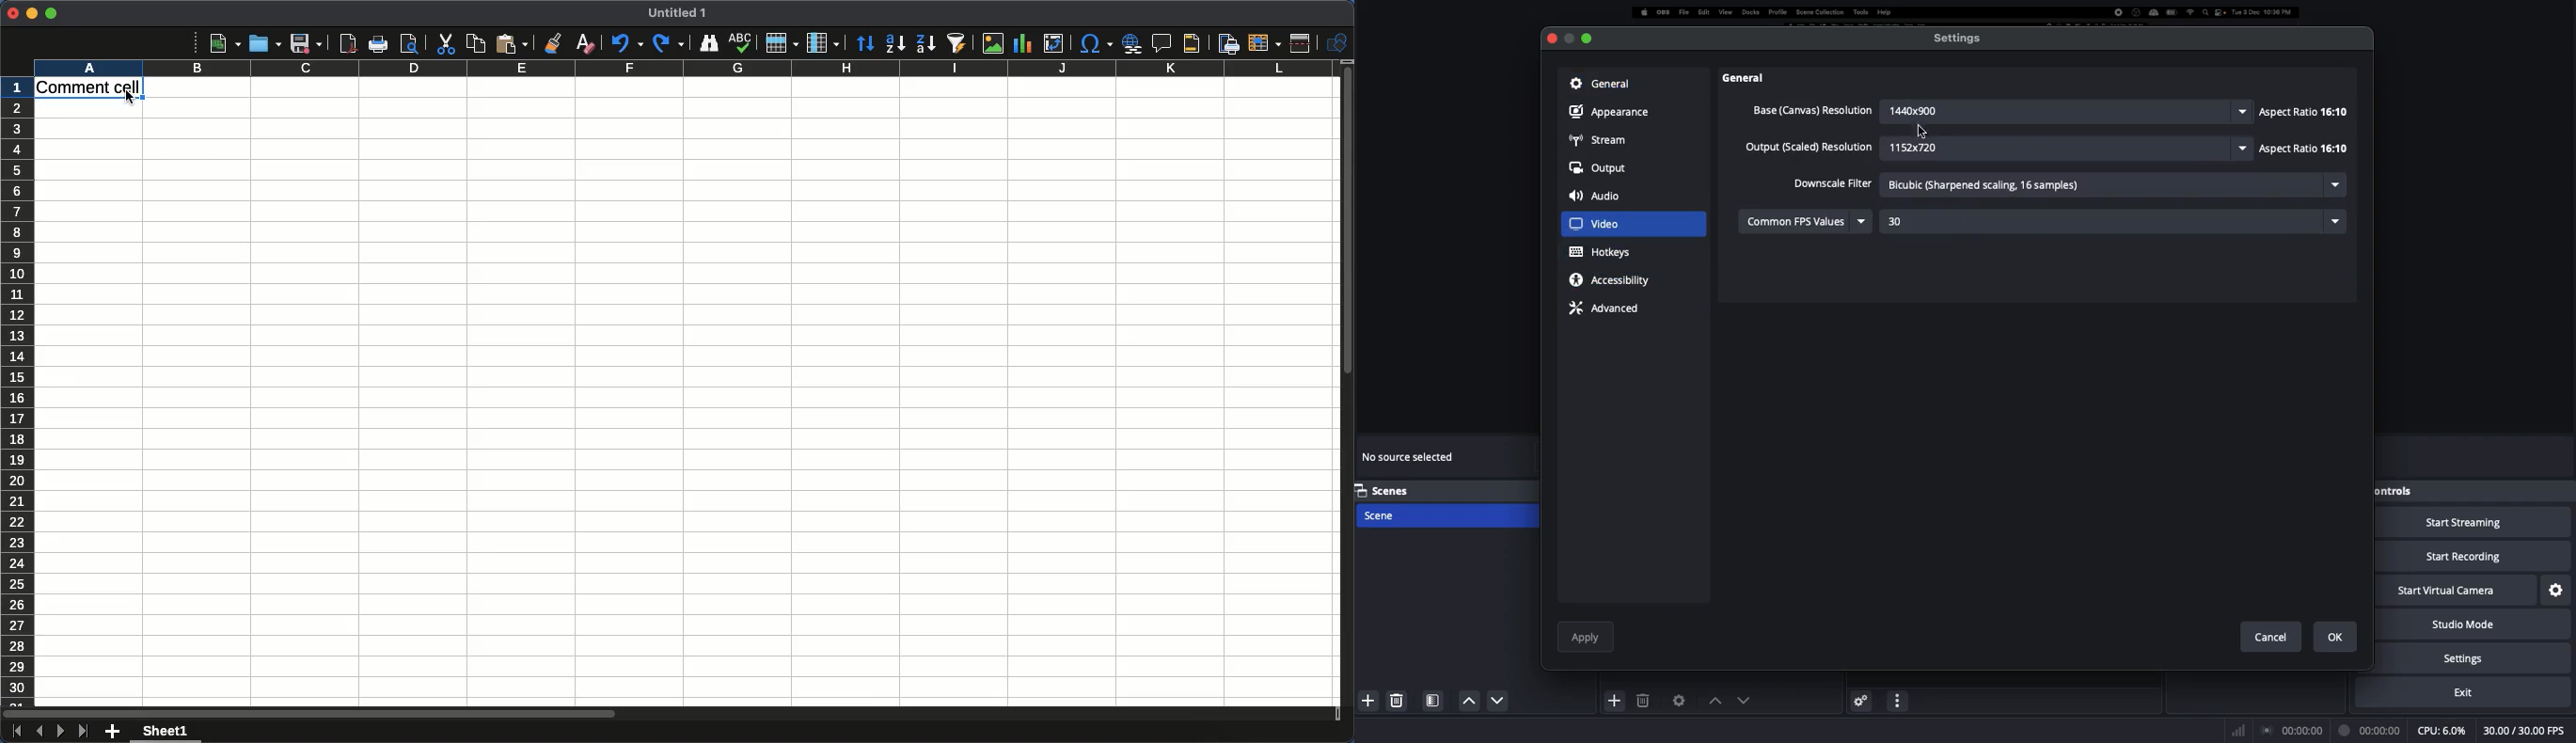 The image size is (2576, 756). I want to click on Settings, so click(2558, 588).